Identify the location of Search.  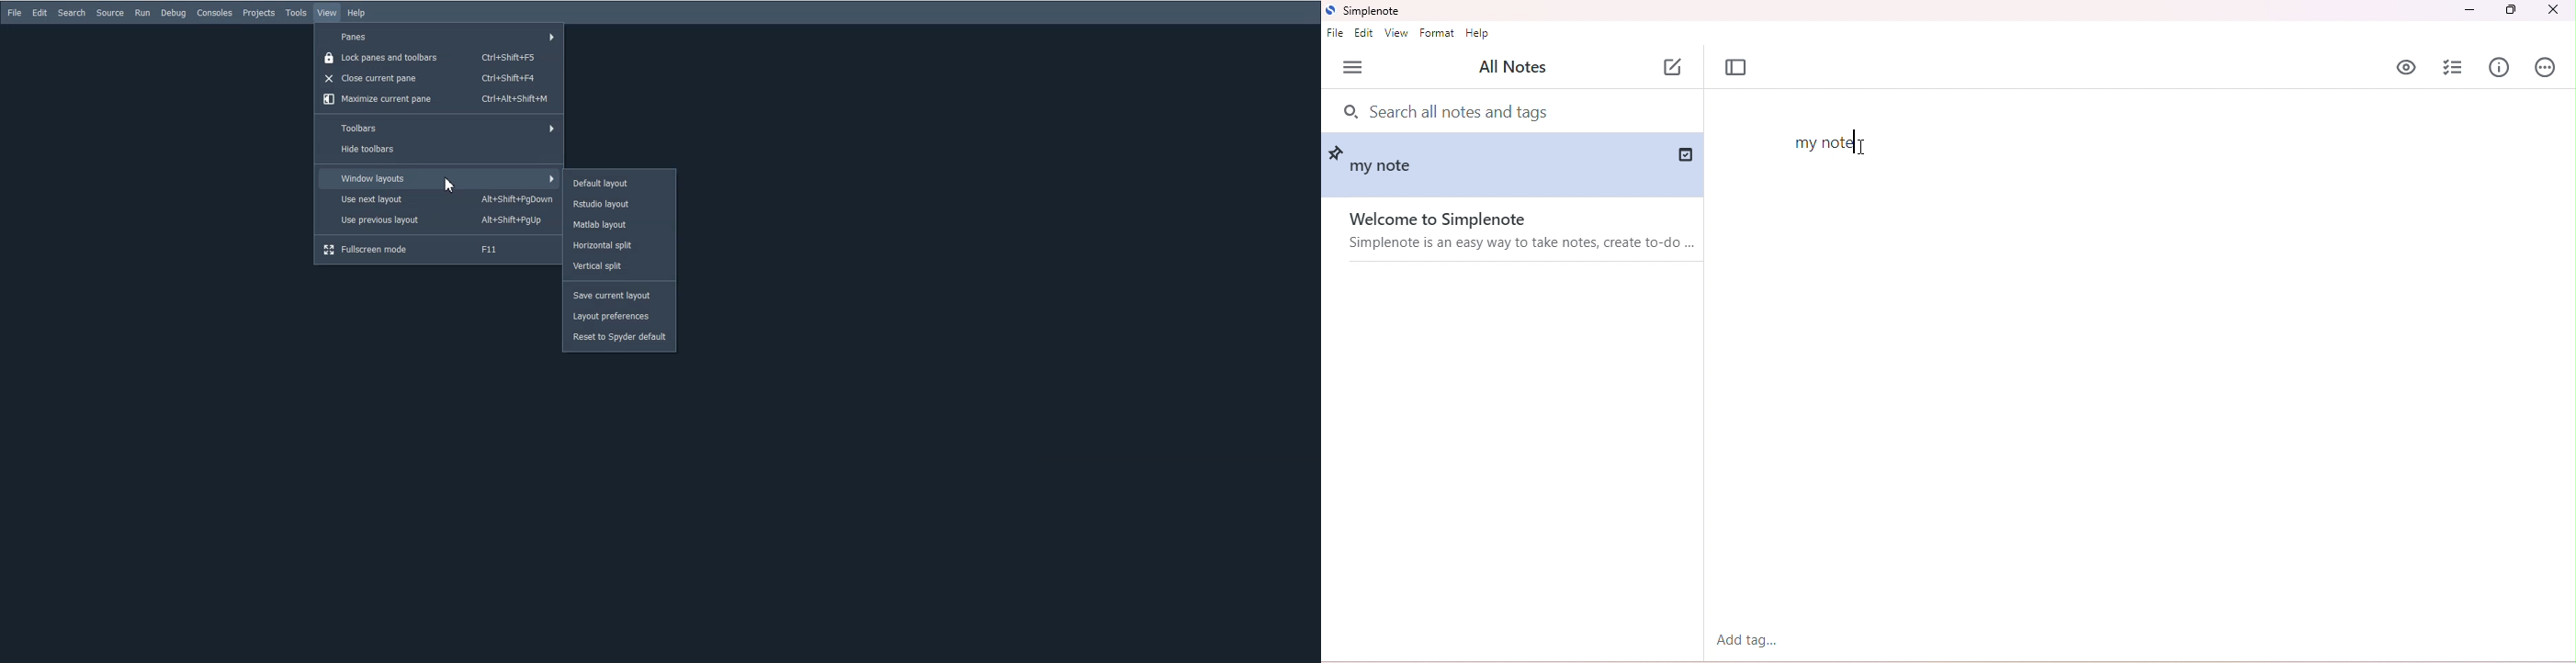
(72, 12).